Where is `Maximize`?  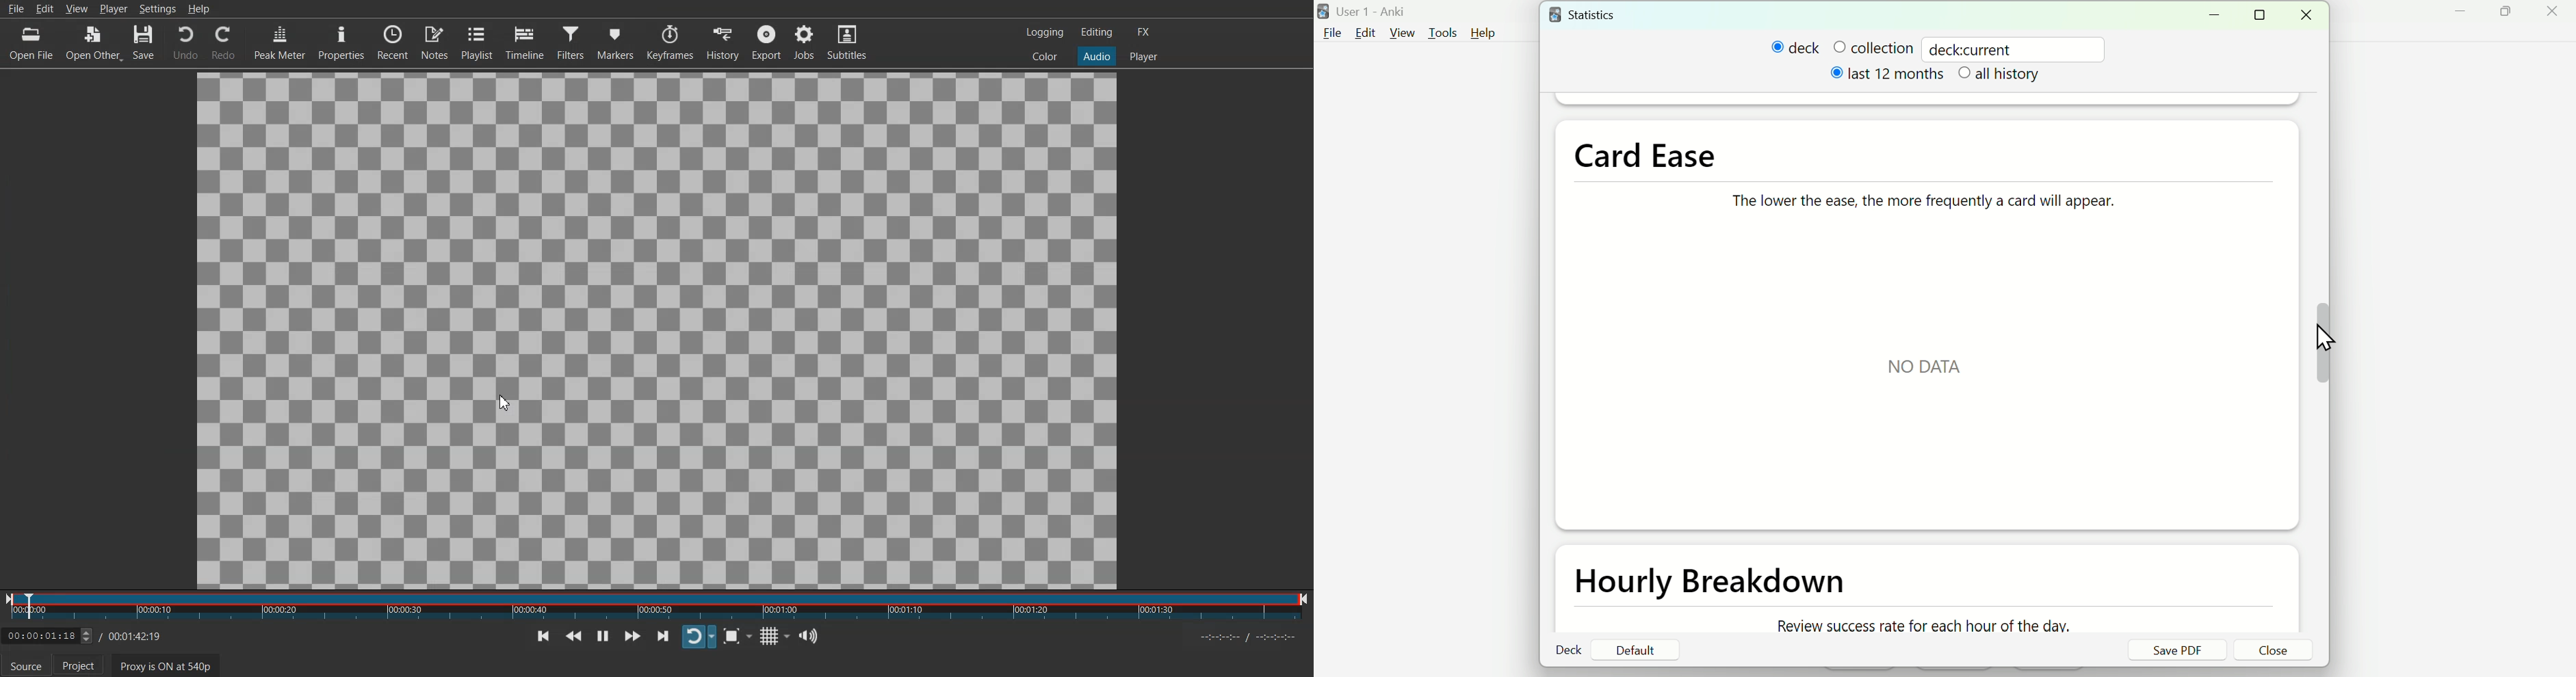
Maximize is located at coordinates (2514, 17).